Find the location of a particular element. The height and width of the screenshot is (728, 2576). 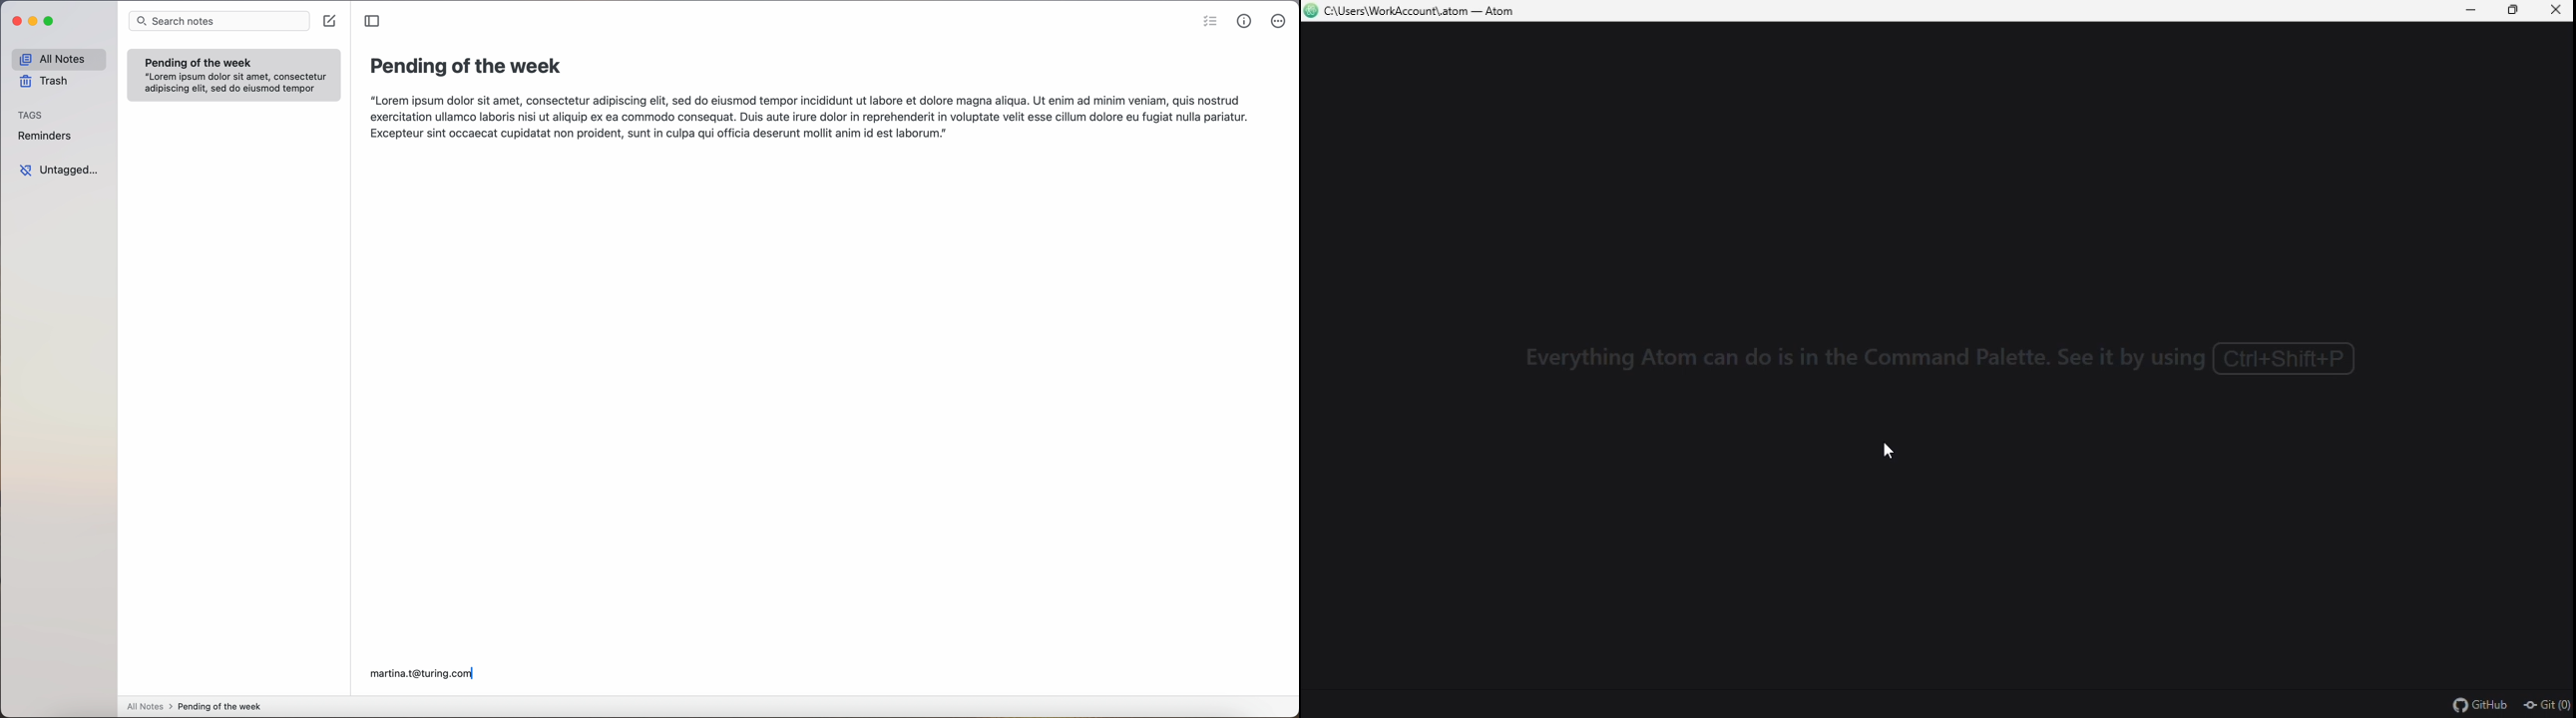

tags is located at coordinates (30, 114).